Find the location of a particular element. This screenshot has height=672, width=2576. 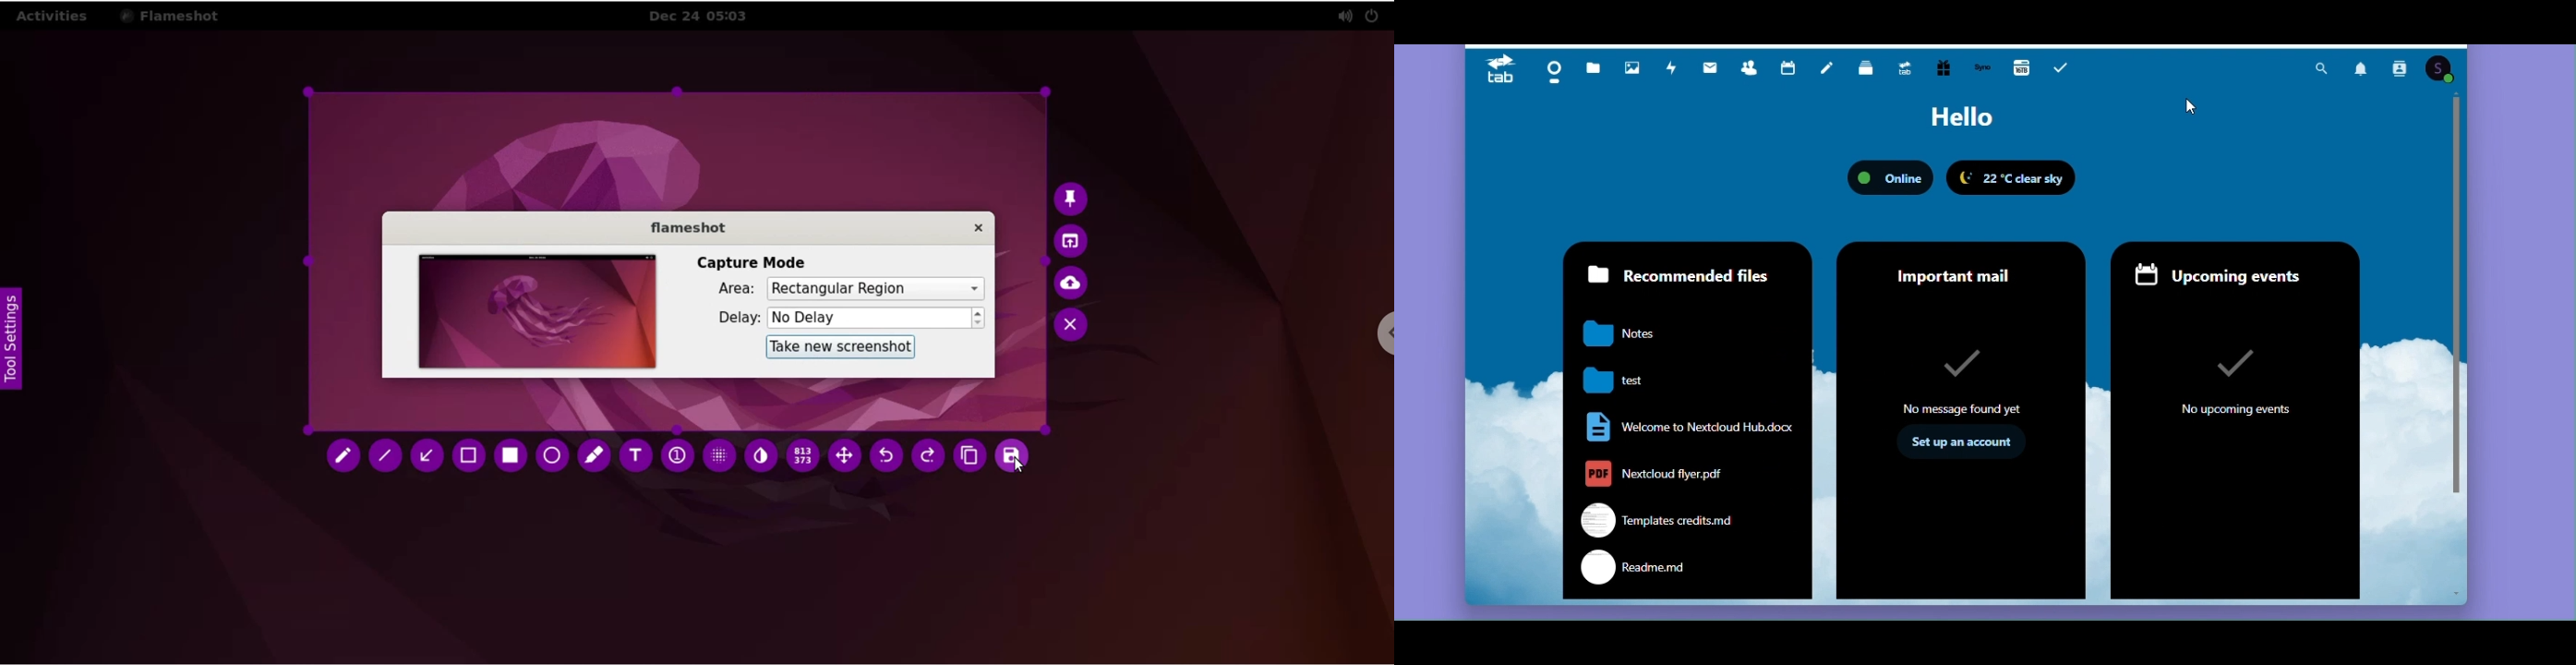

Hello is located at coordinates (1961, 119).